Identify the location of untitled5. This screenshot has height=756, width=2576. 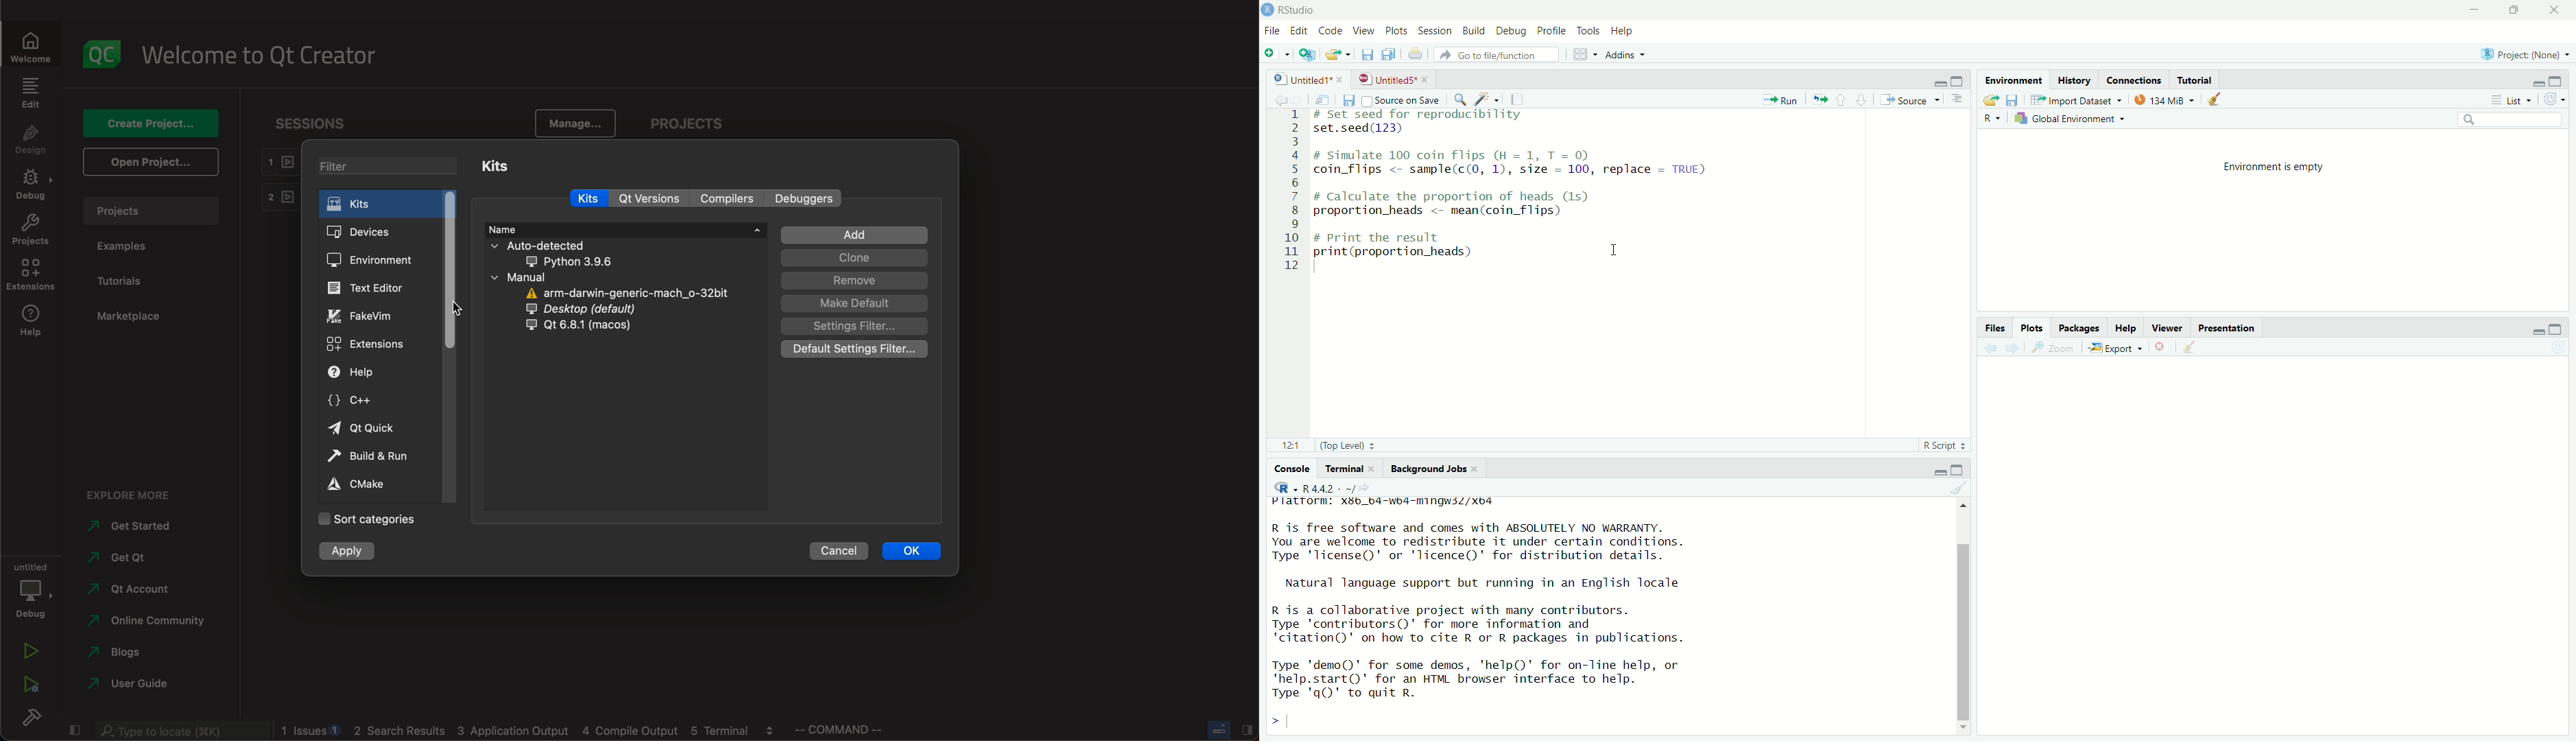
(1385, 79).